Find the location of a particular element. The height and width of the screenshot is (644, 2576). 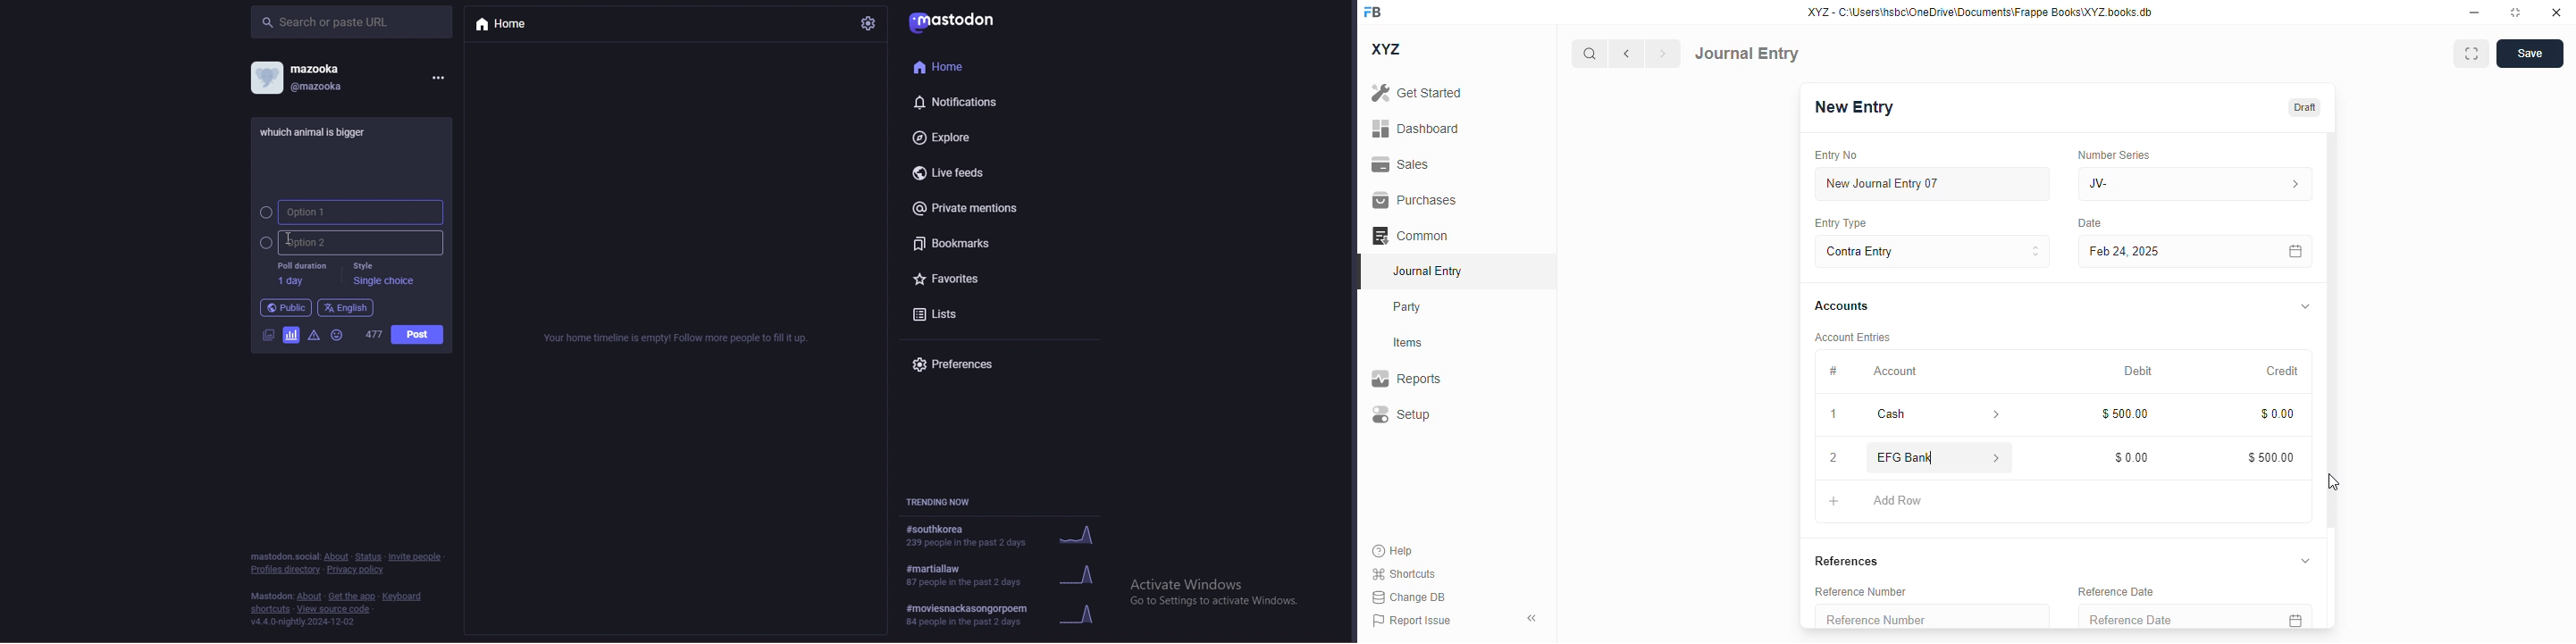

next is located at coordinates (1664, 54).